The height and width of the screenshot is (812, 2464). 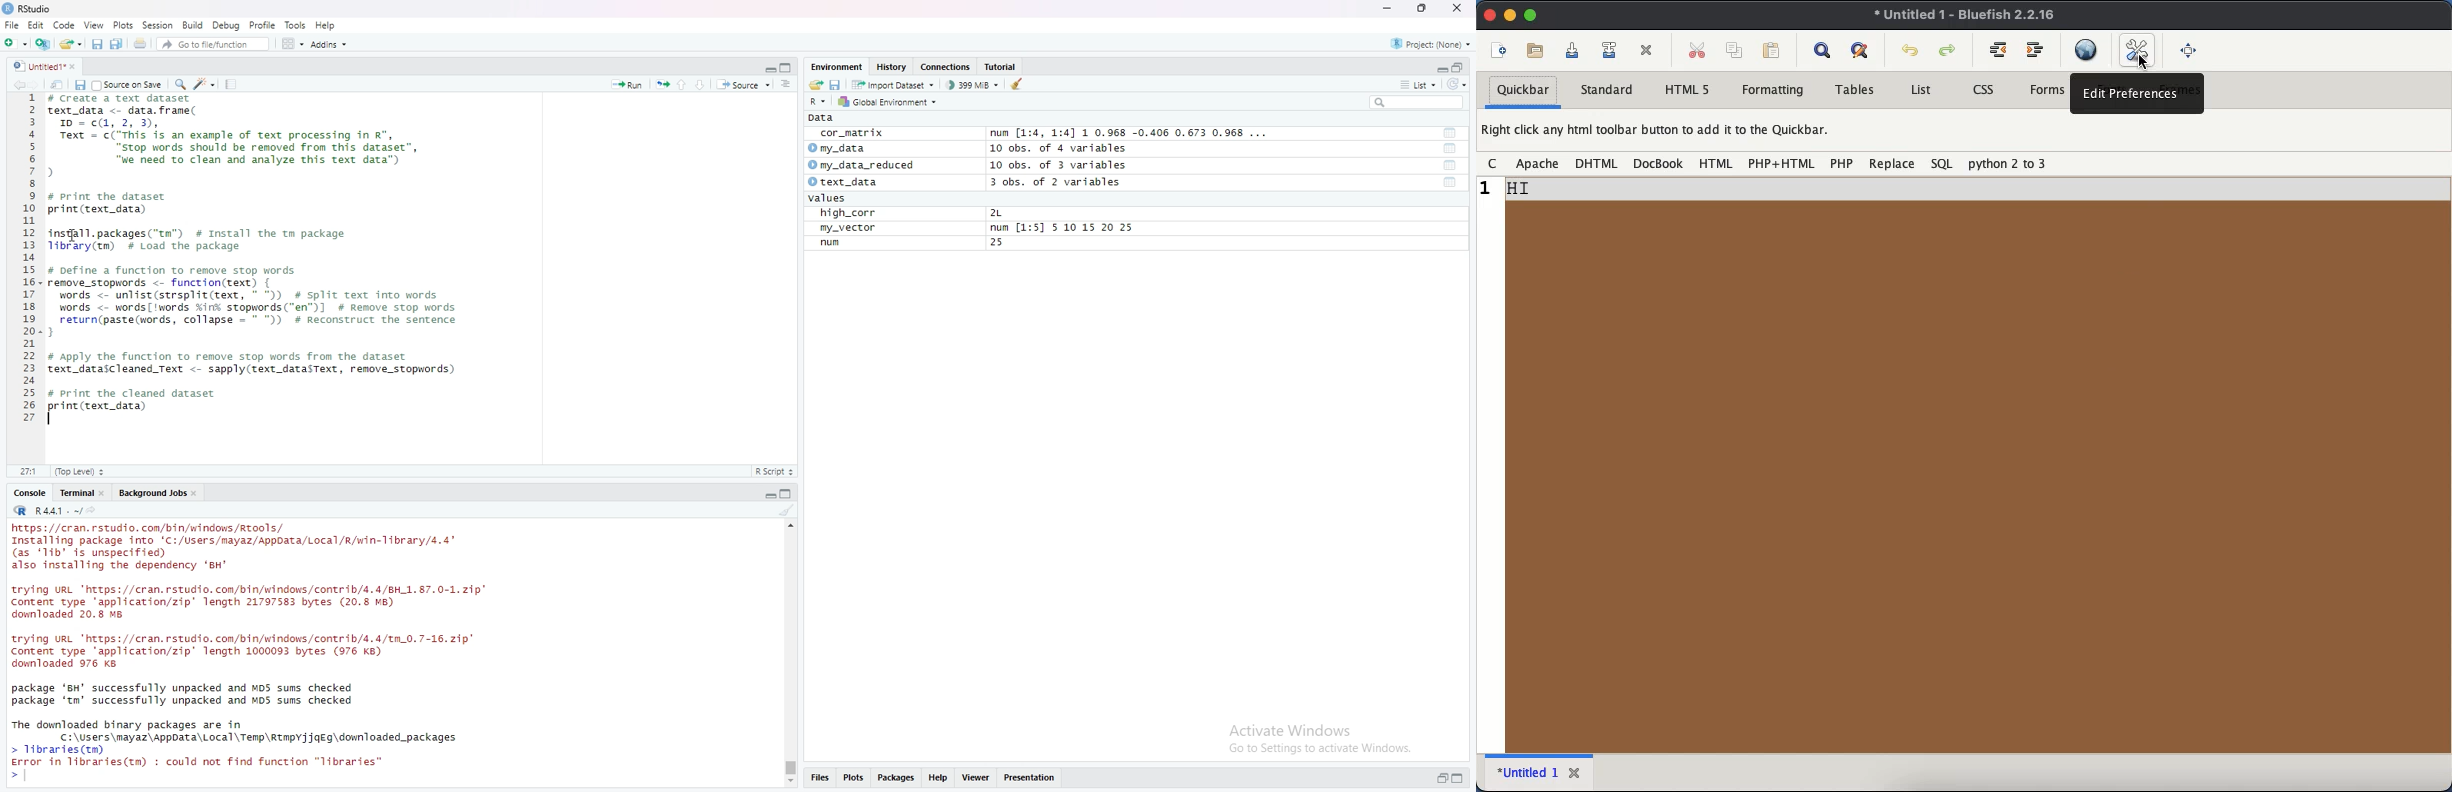 What do you see at coordinates (82, 492) in the screenshot?
I see `terminal` at bounding box center [82, 492].